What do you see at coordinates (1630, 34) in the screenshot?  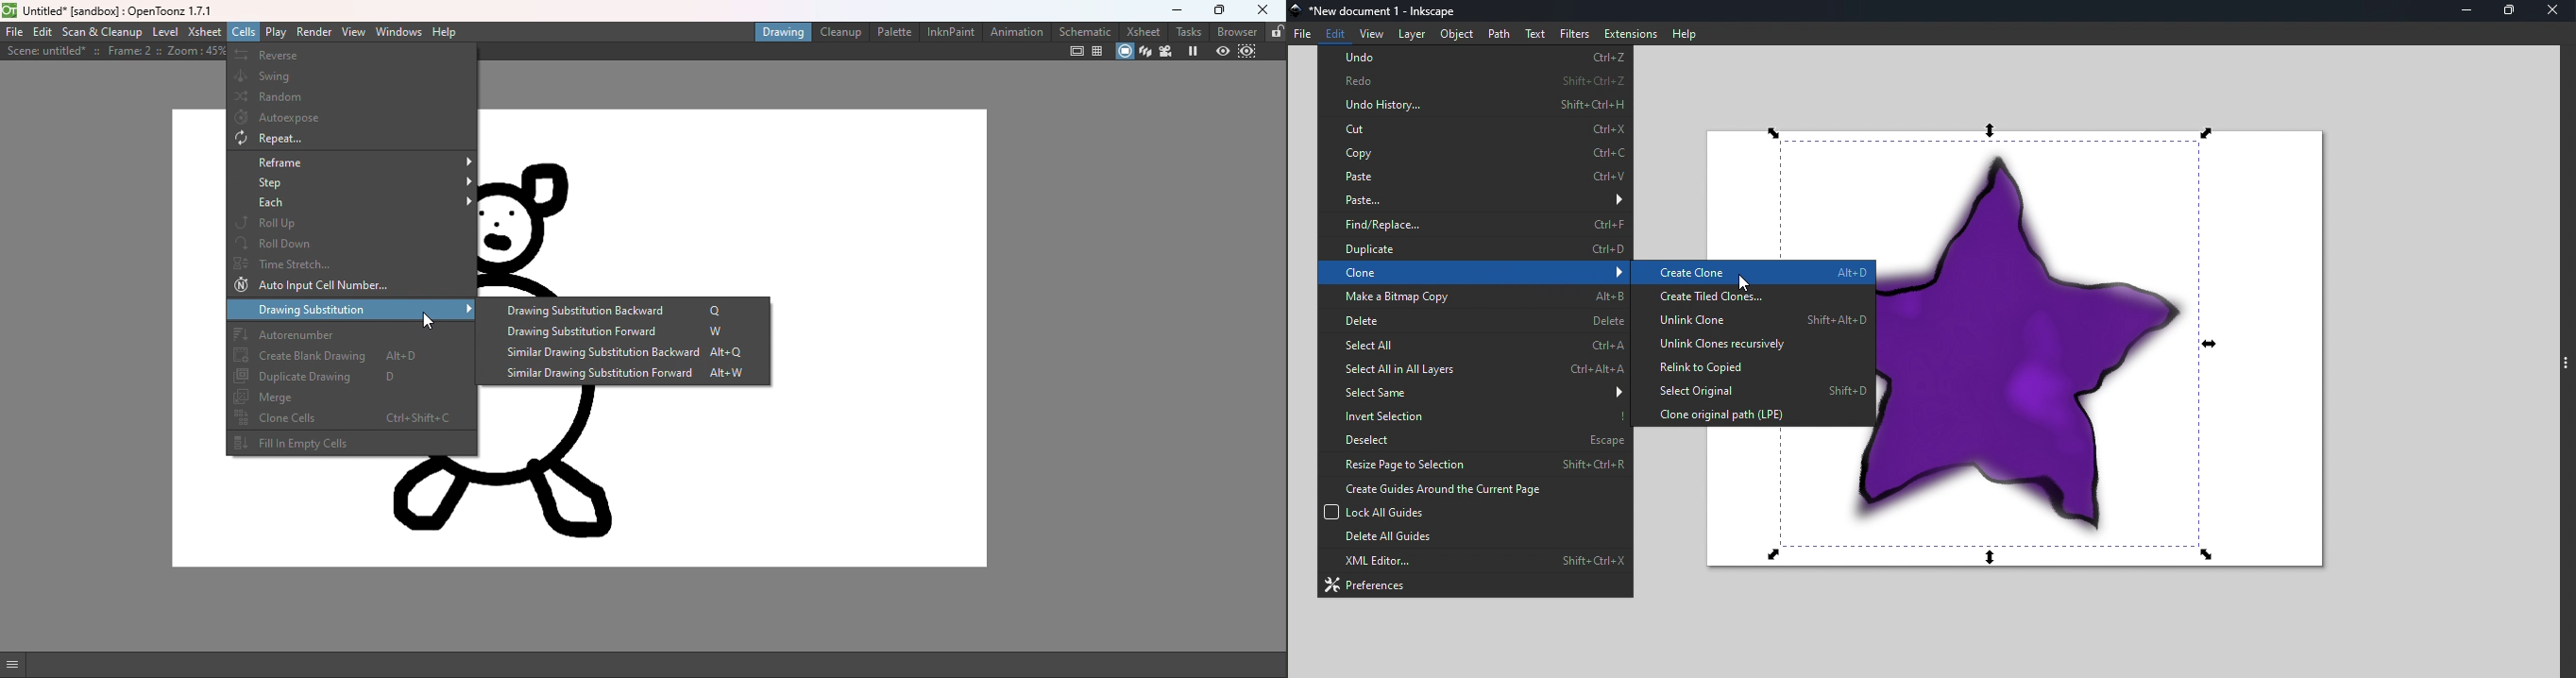 I see `Extensions` at bounding box center [1630, 34].